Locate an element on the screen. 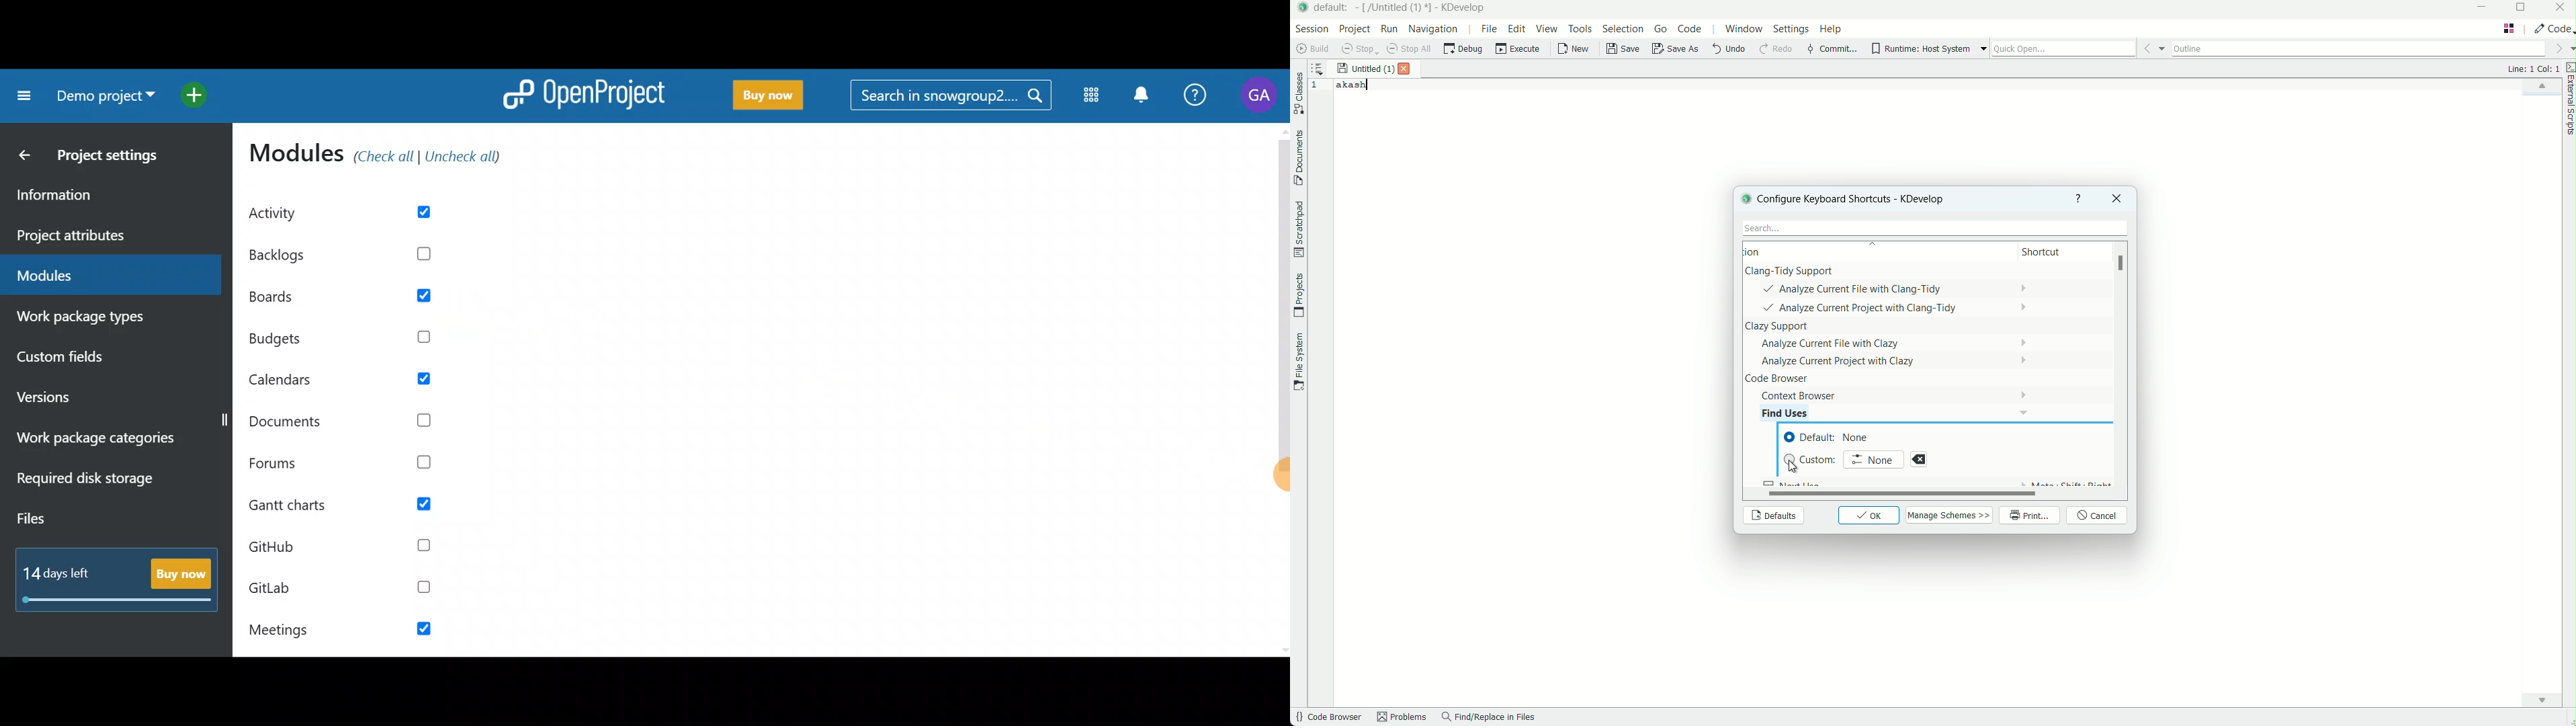  Budgets is located at coordinates (345, 341).